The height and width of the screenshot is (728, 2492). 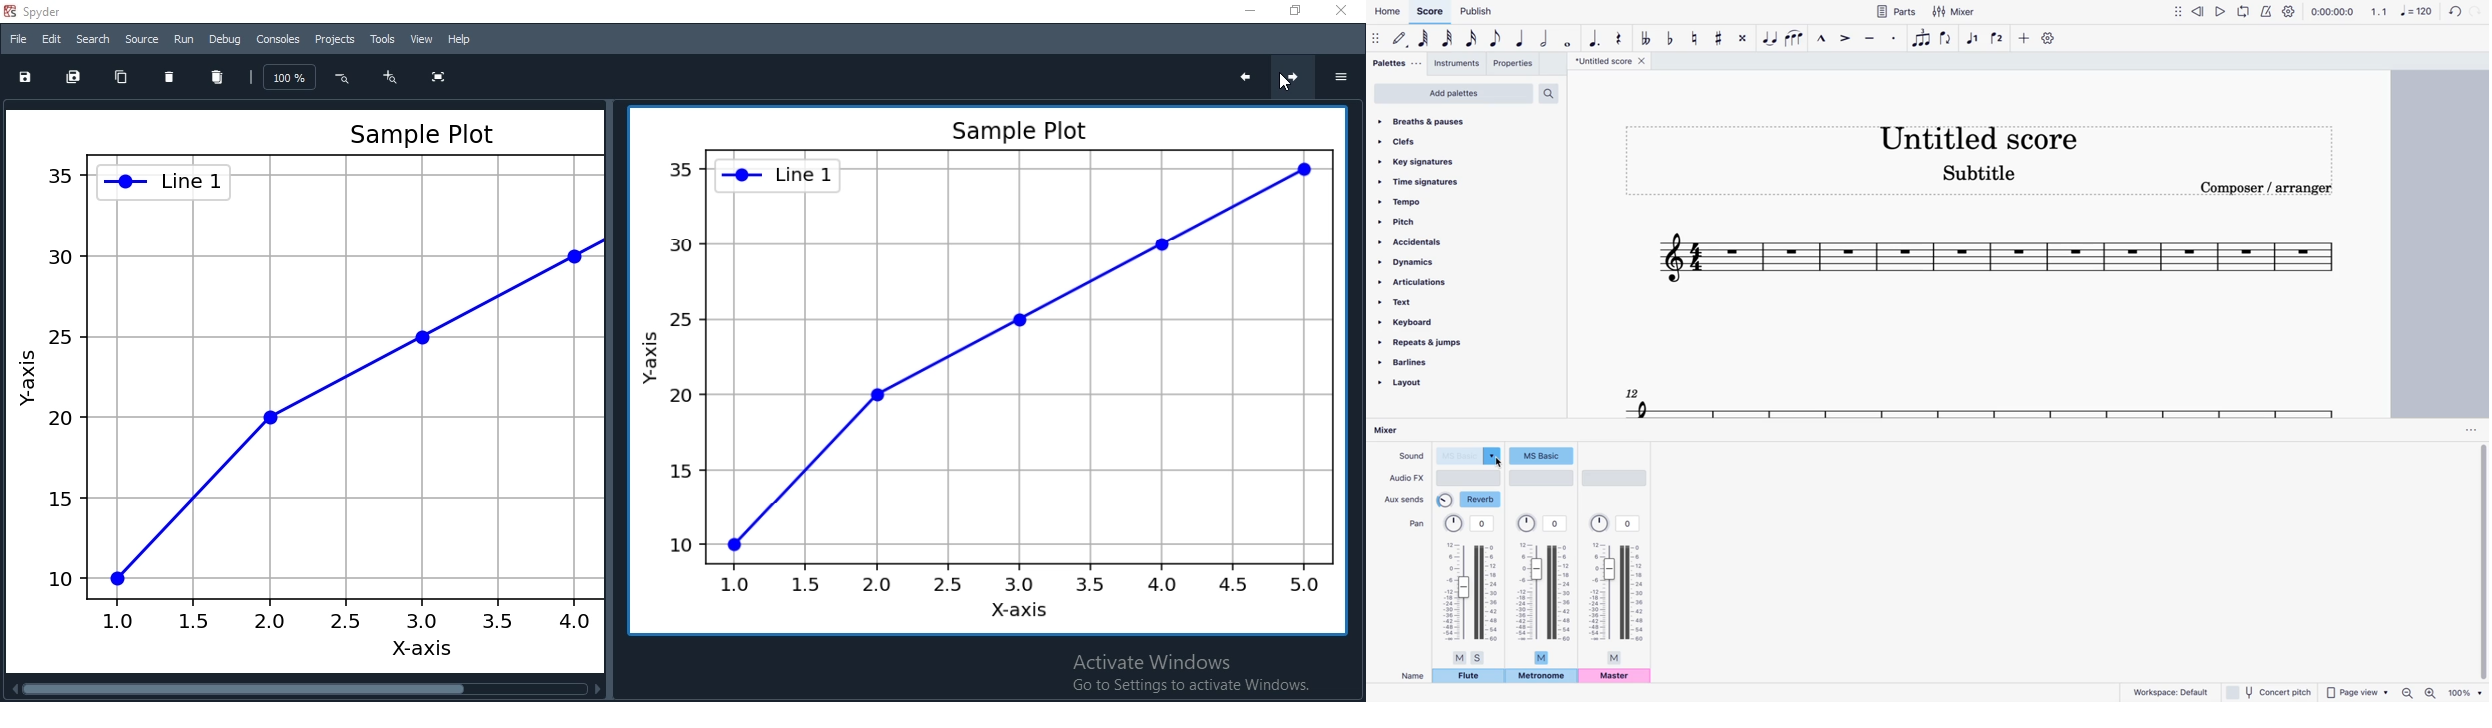 I want to click on 16th note, so click(x=1472, y=41).